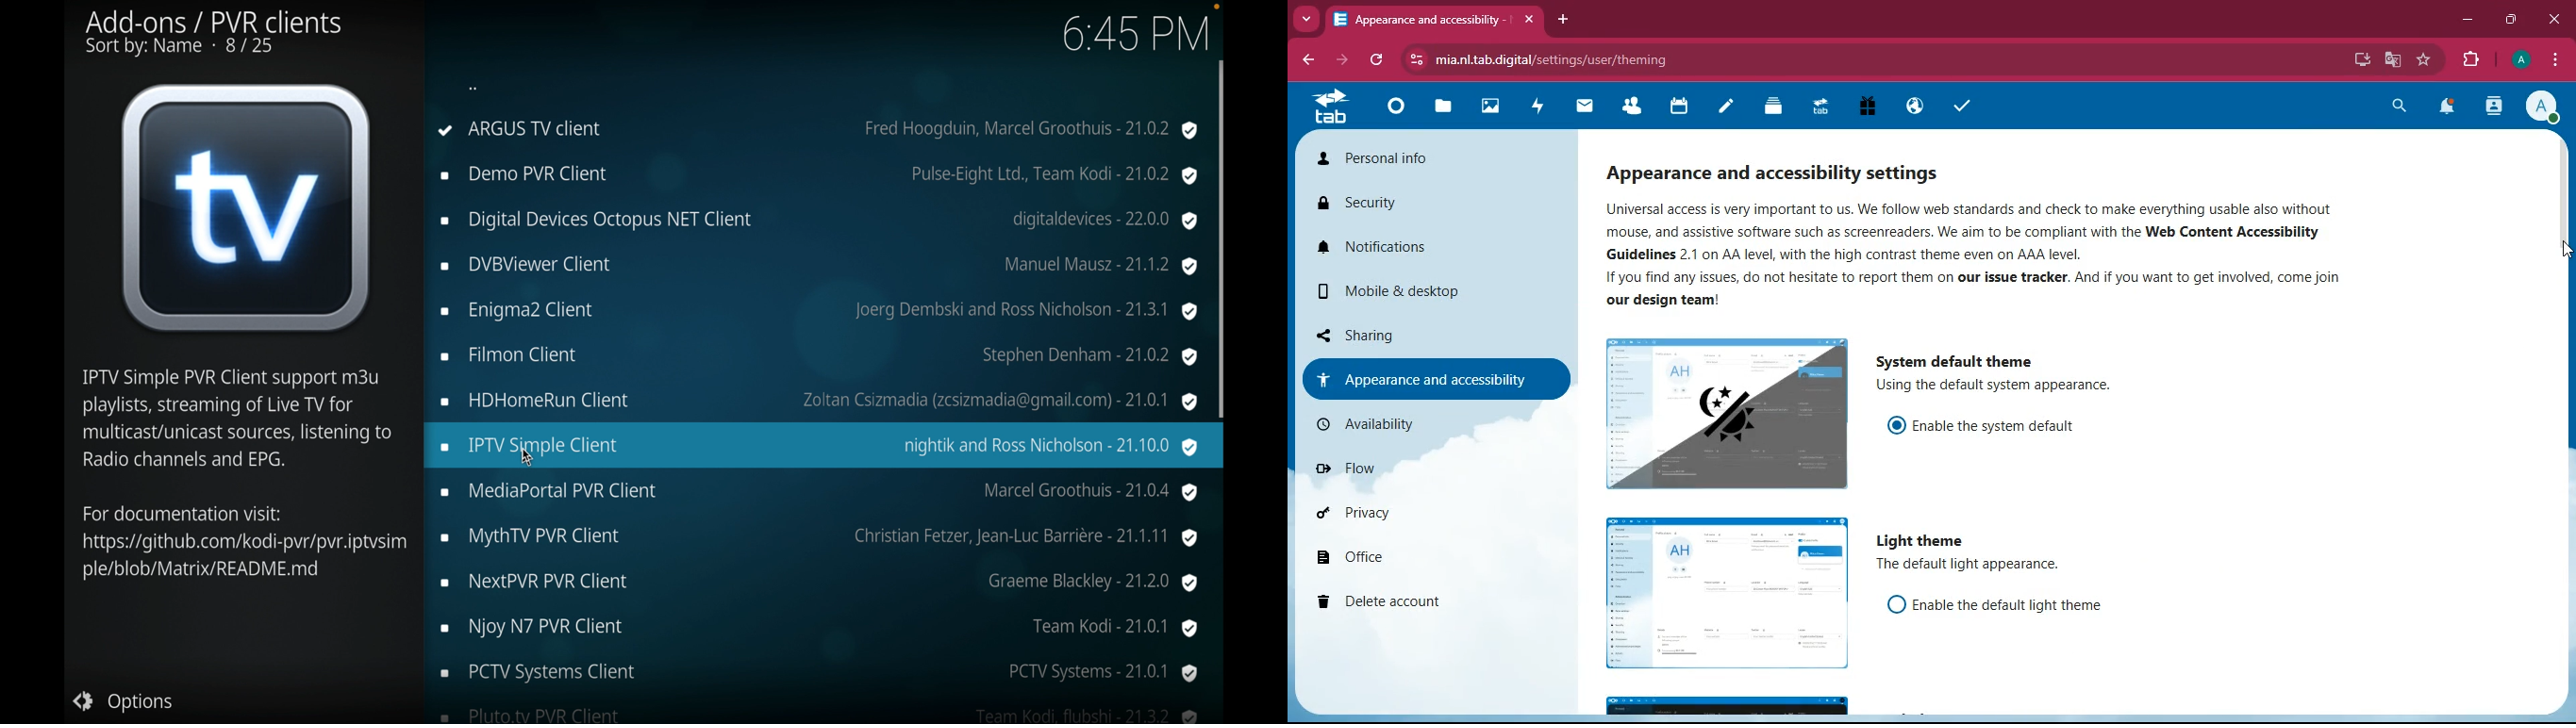 The width and height of the screenshot is (2576, 728). What do you see at coordinates (820, 447) in the screenshot?
I see `iptv client` at bounding box center [820, 447].